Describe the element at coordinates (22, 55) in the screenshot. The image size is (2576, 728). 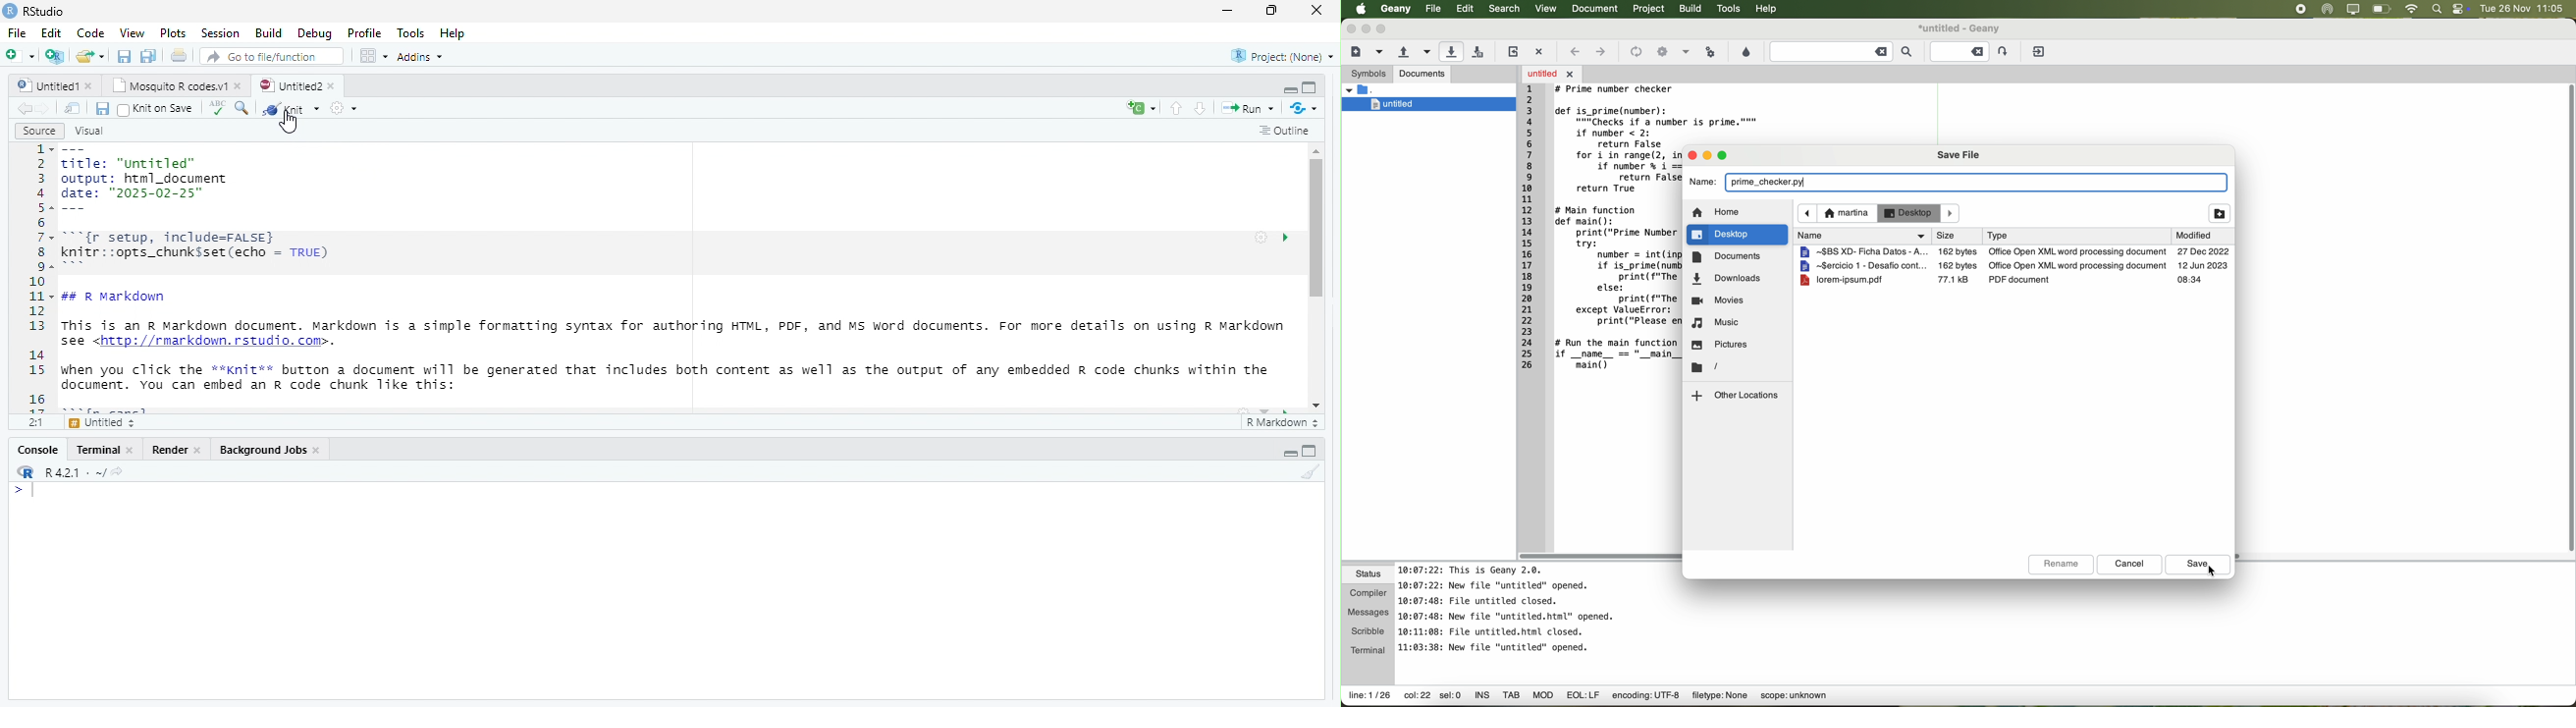
I see `open file` at that location.